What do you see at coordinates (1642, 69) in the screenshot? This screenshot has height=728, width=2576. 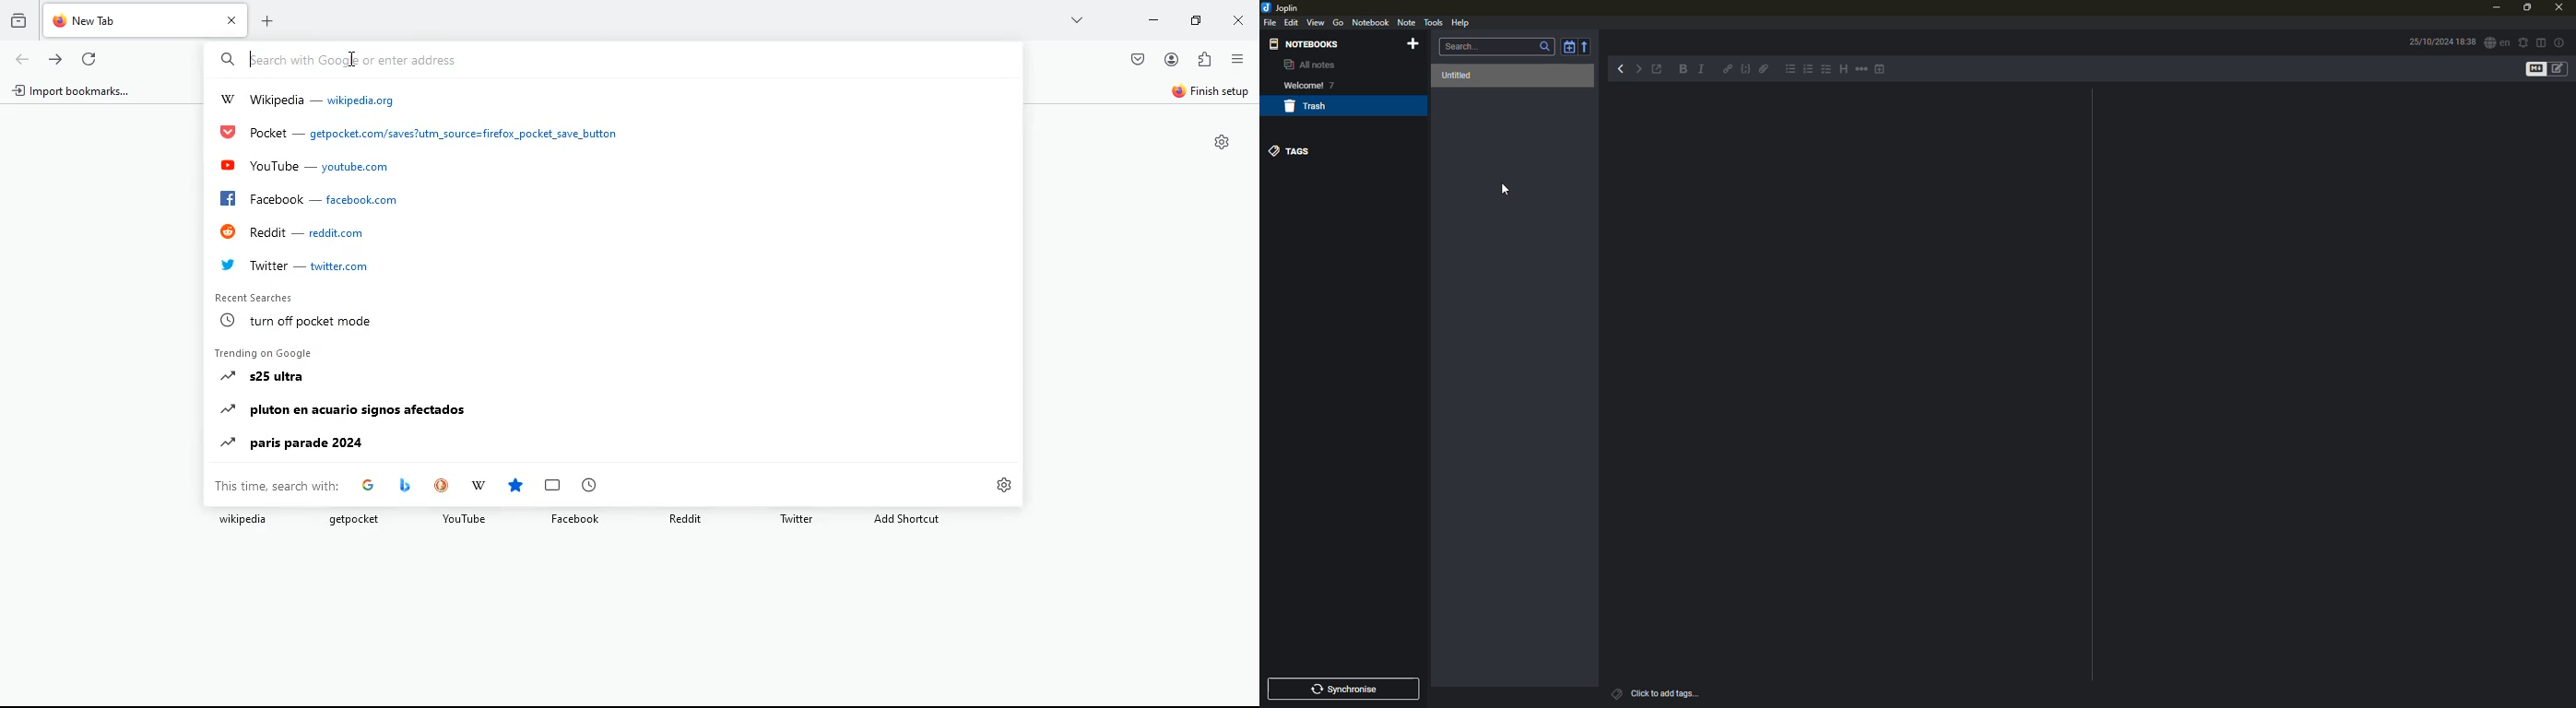 I see `forward` at bounding box center [1642, 69].